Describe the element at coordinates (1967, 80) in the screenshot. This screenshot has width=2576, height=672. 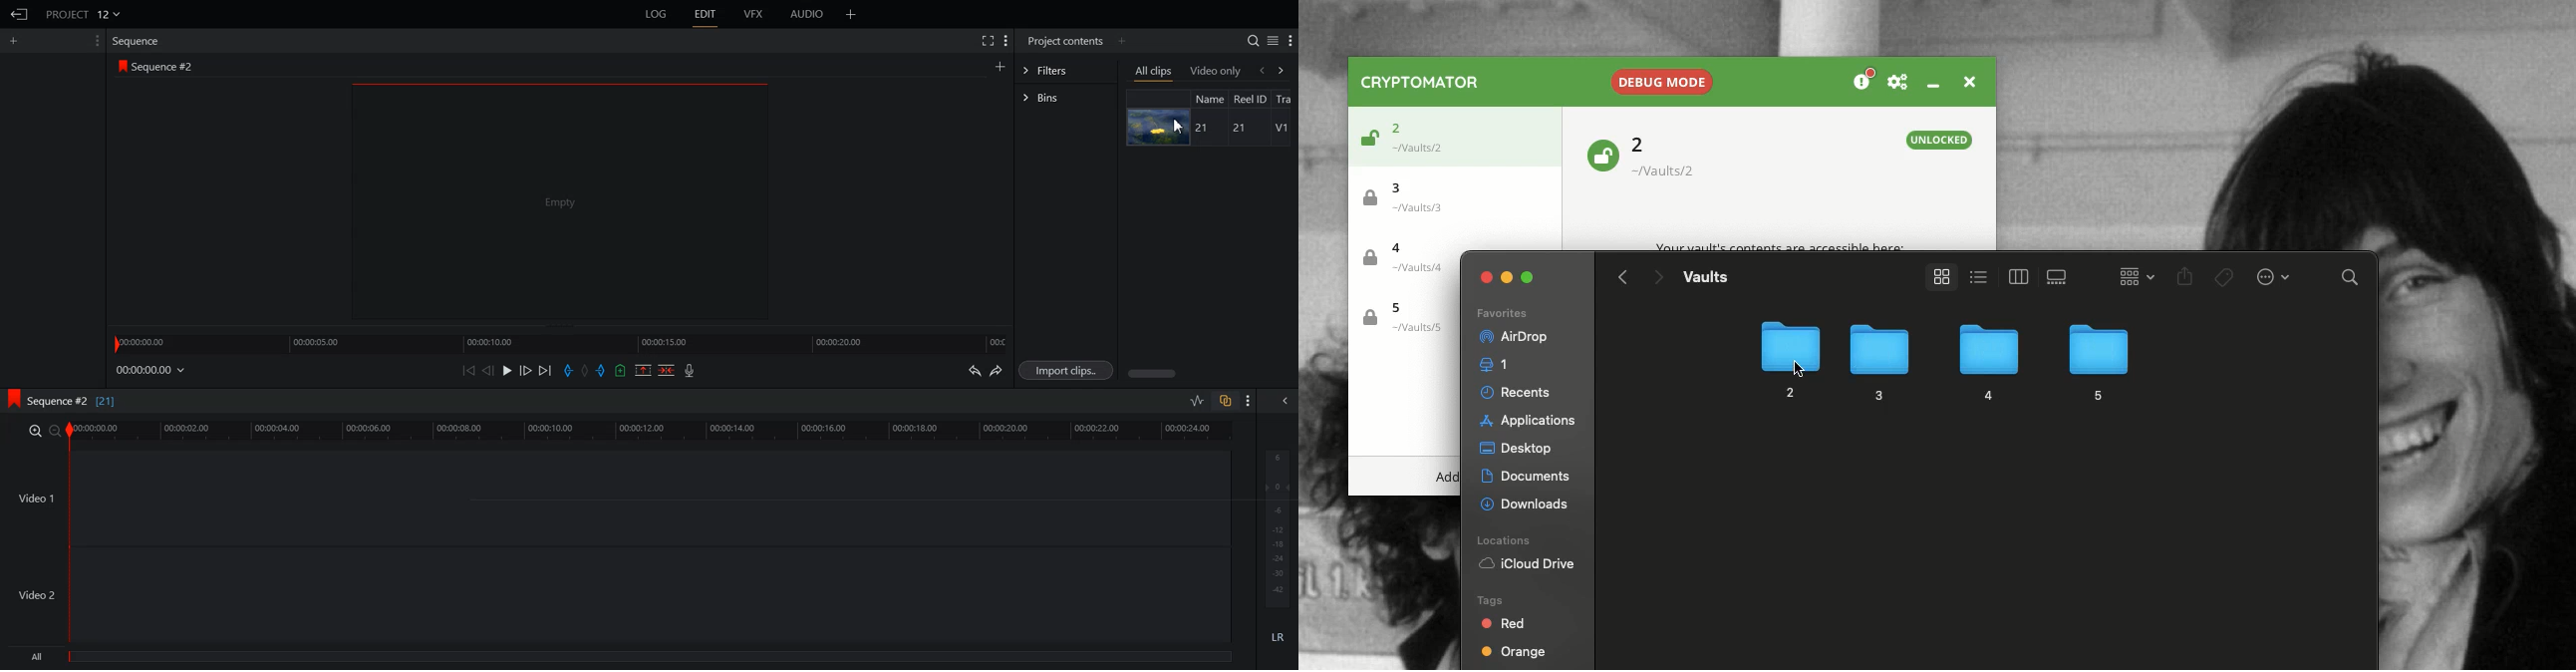
I see `Close` at that location.